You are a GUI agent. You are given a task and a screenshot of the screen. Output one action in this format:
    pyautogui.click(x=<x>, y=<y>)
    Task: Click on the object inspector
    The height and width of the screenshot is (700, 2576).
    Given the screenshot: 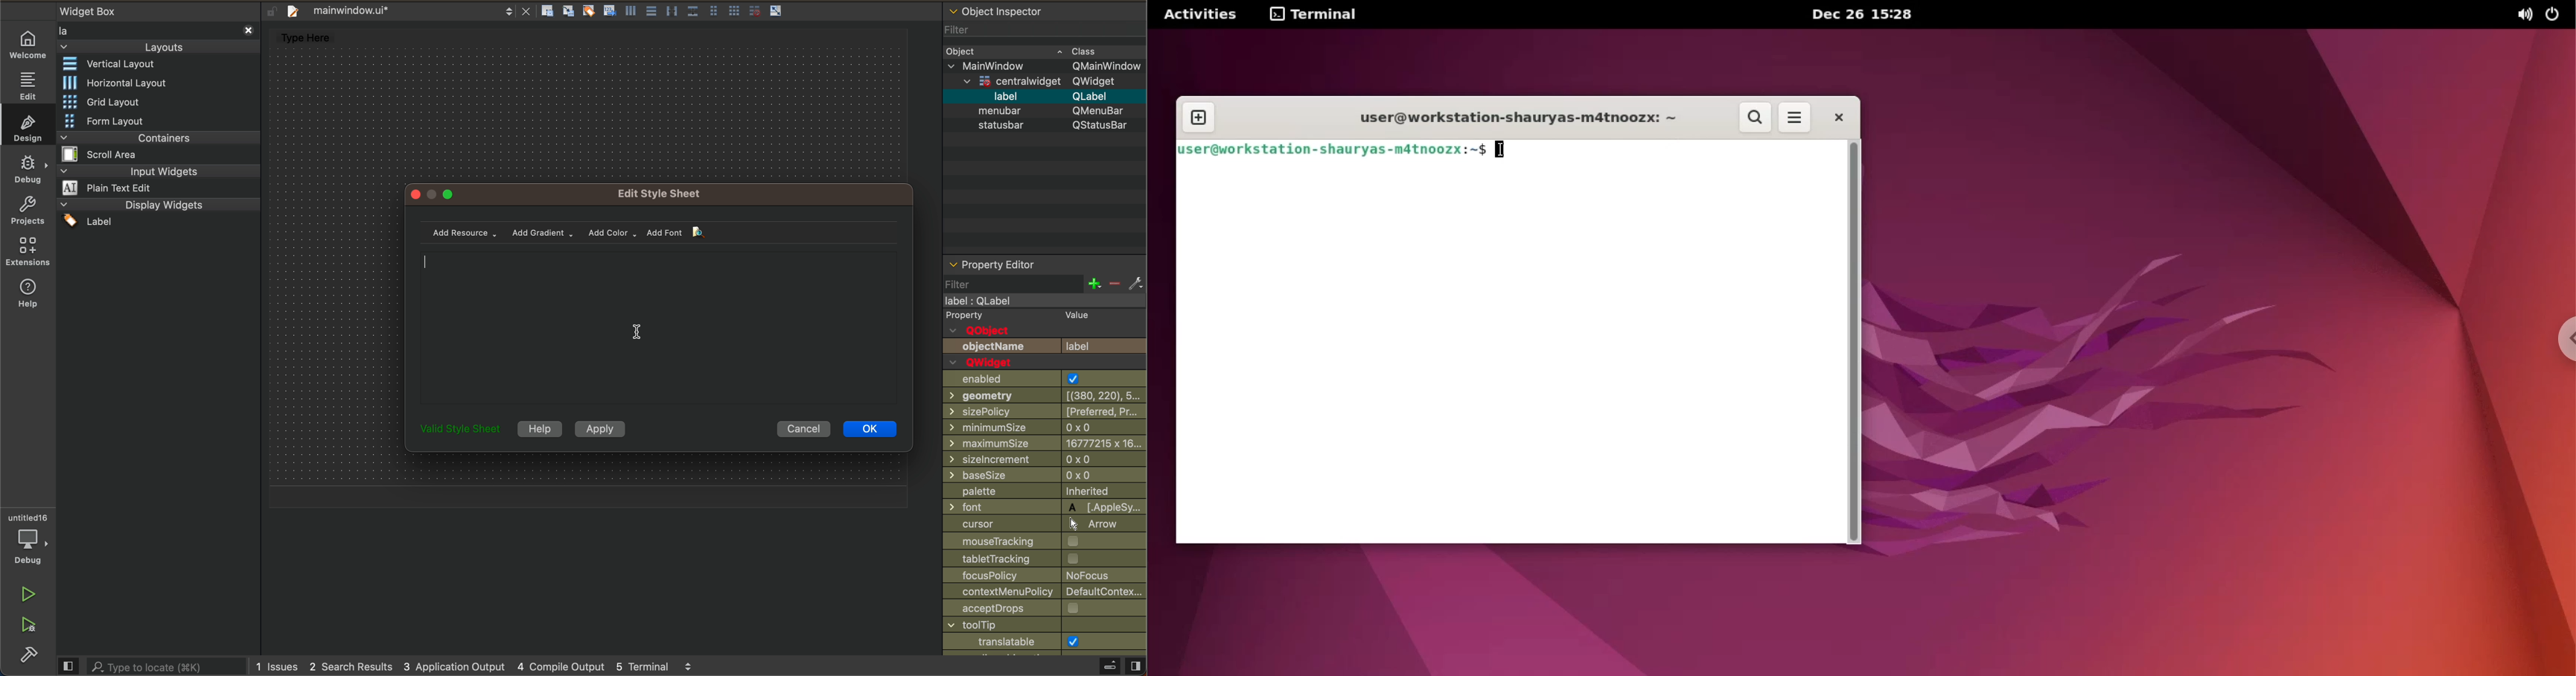 What is the action you would take?
    pyautogui.click(x=1042, y=10)
    